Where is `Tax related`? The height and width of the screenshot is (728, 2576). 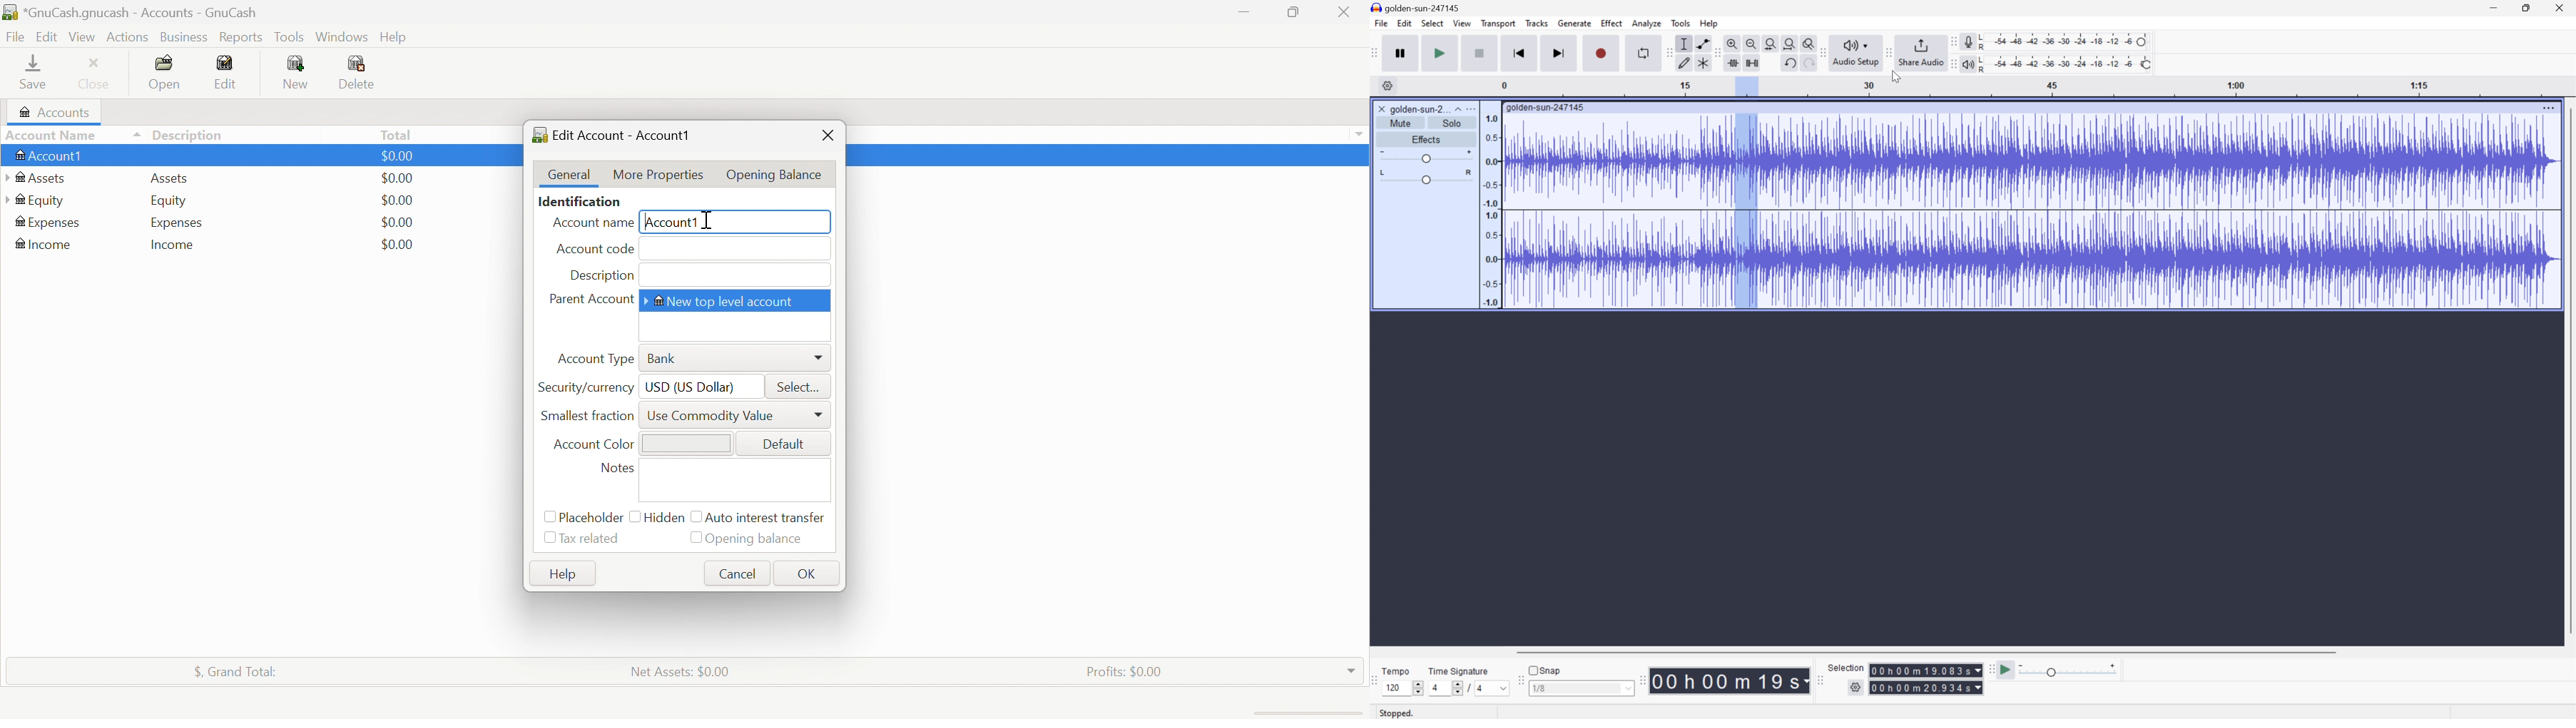
Tax related is located at coordinates (590, 539).